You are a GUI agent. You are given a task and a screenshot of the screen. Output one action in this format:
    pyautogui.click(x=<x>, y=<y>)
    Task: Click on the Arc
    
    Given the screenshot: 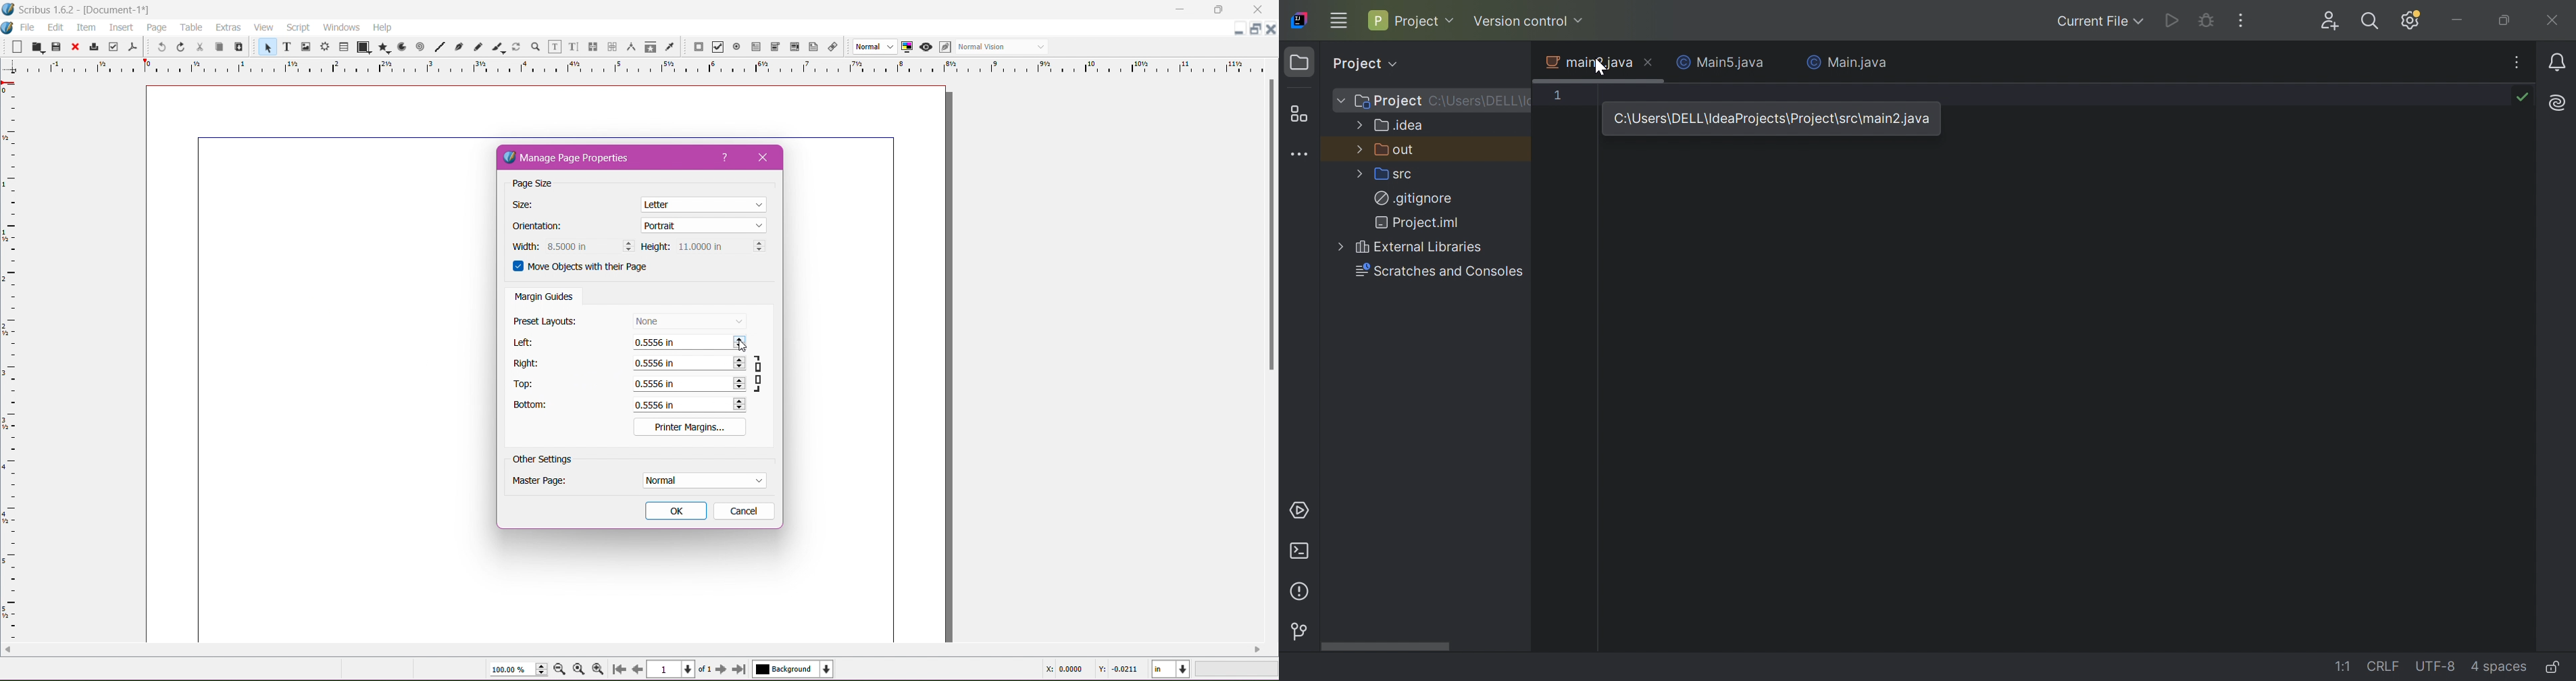 What is the action you would take?
    pyautogui.click(x=401, y=47)
    